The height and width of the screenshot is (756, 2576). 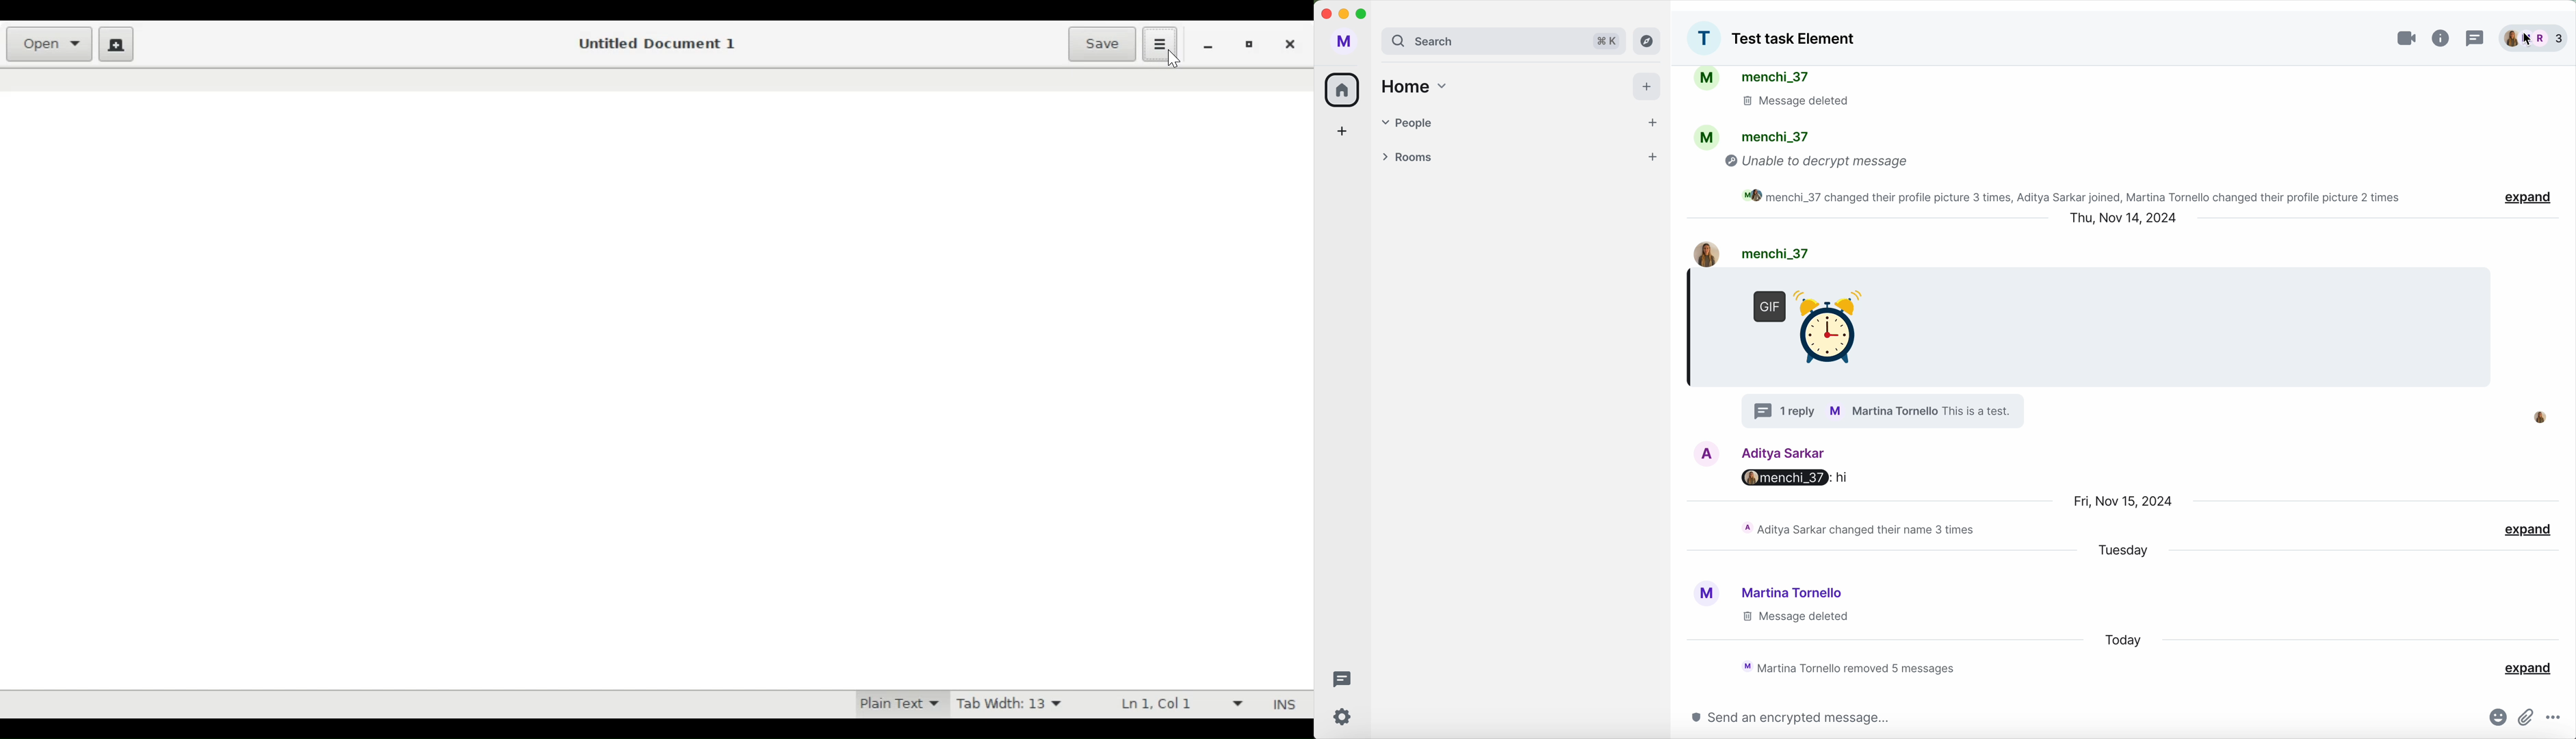 What do you see at coordinates (1502, 155) in the screenshot?
I see `rooms` at bounding box center [1502, 155].